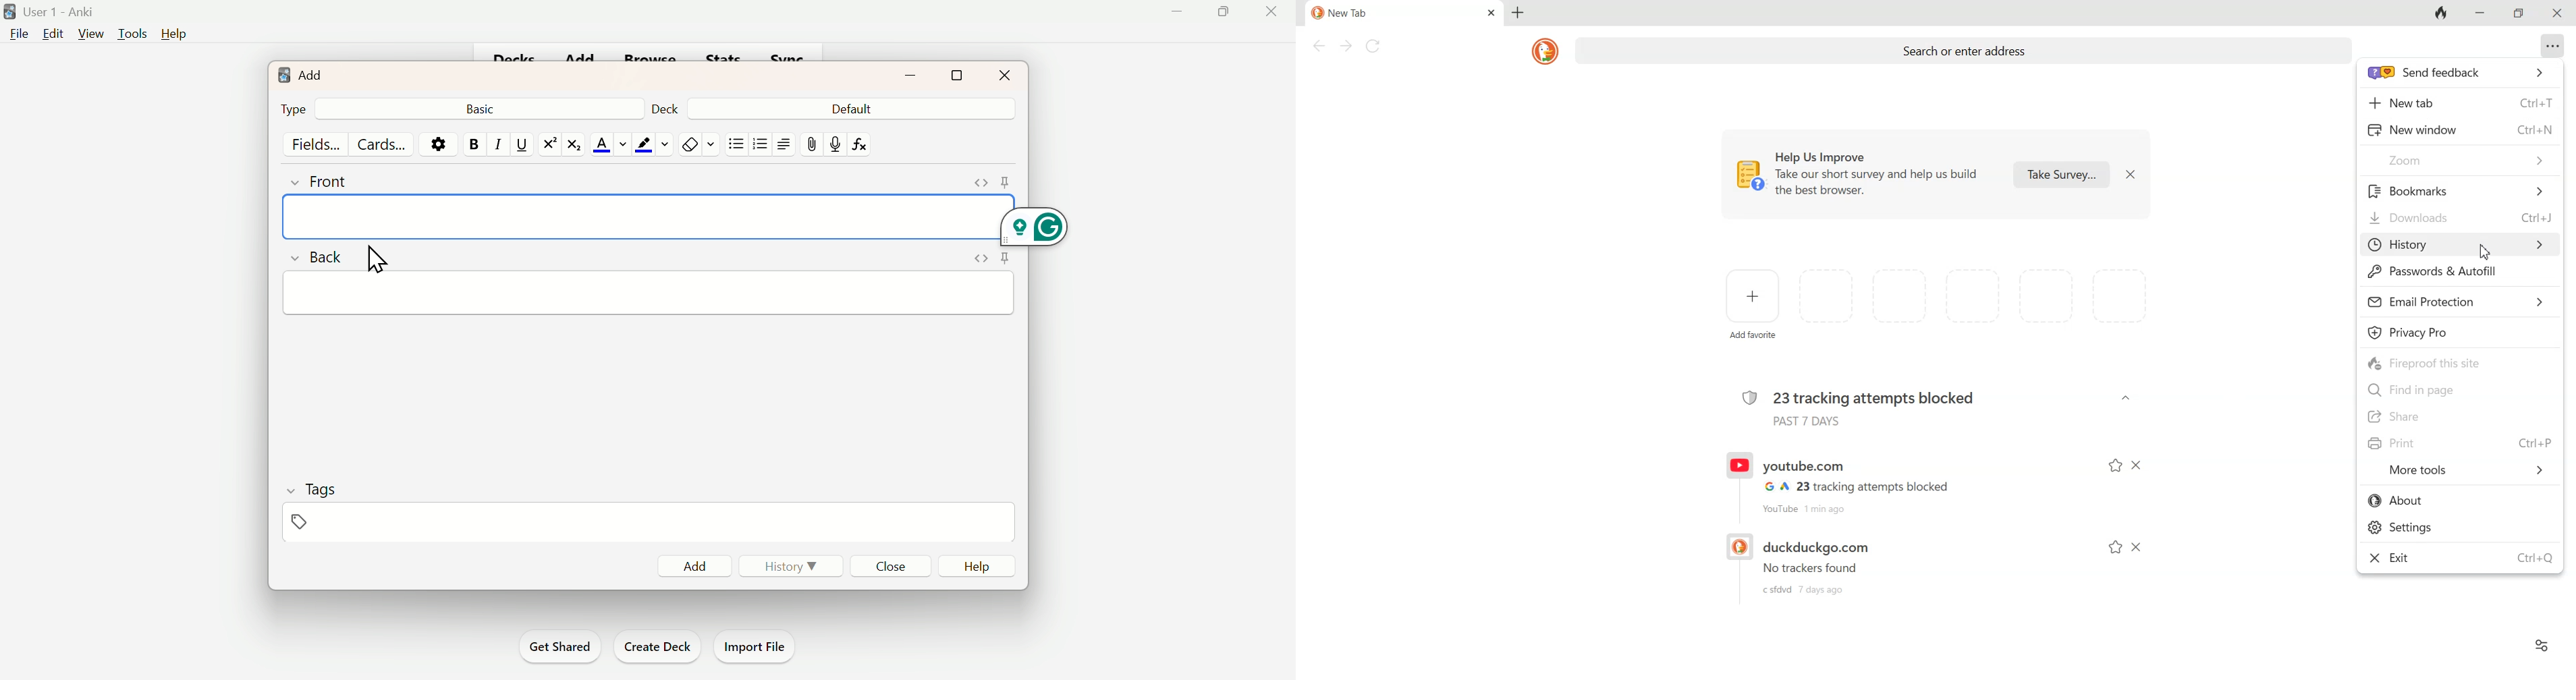  Describe the element at coordinates (1374, 46) in the screenshot. I see `Reload` at that location.